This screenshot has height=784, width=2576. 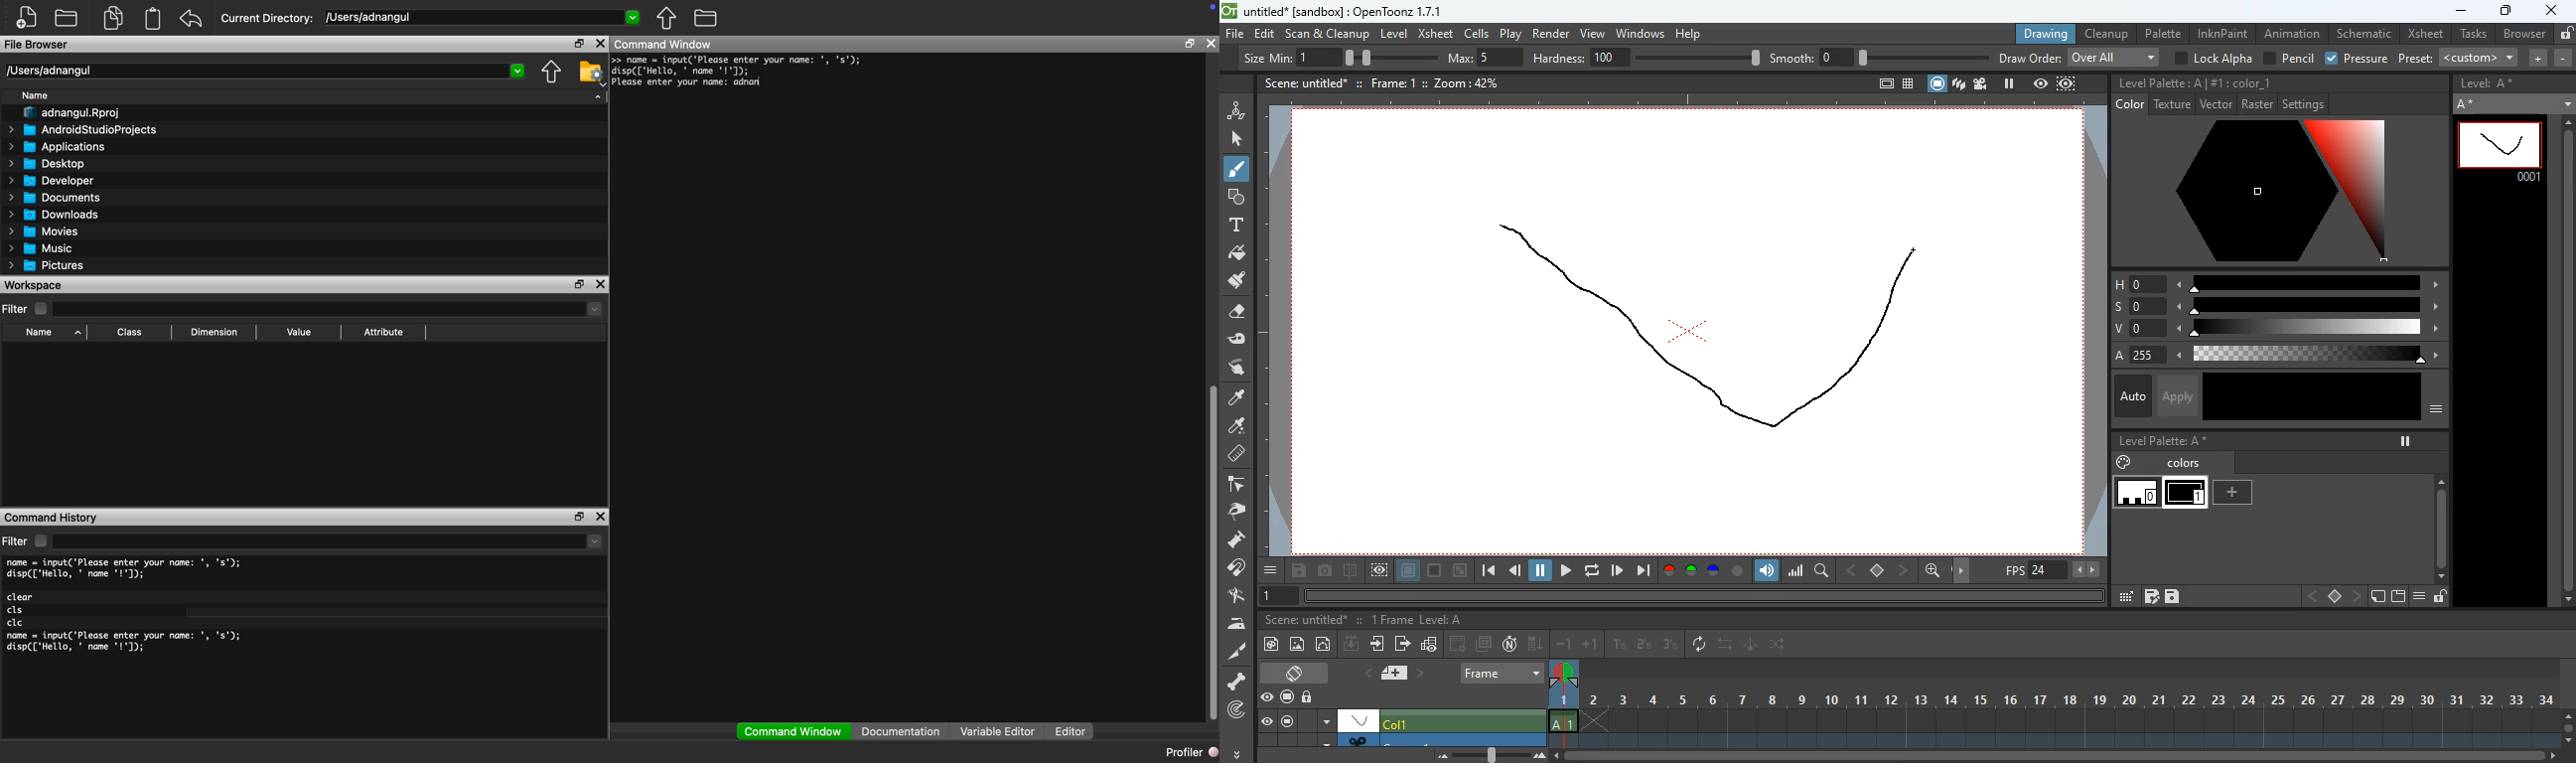 I want to click on vector, so click(x=2215, y=103).